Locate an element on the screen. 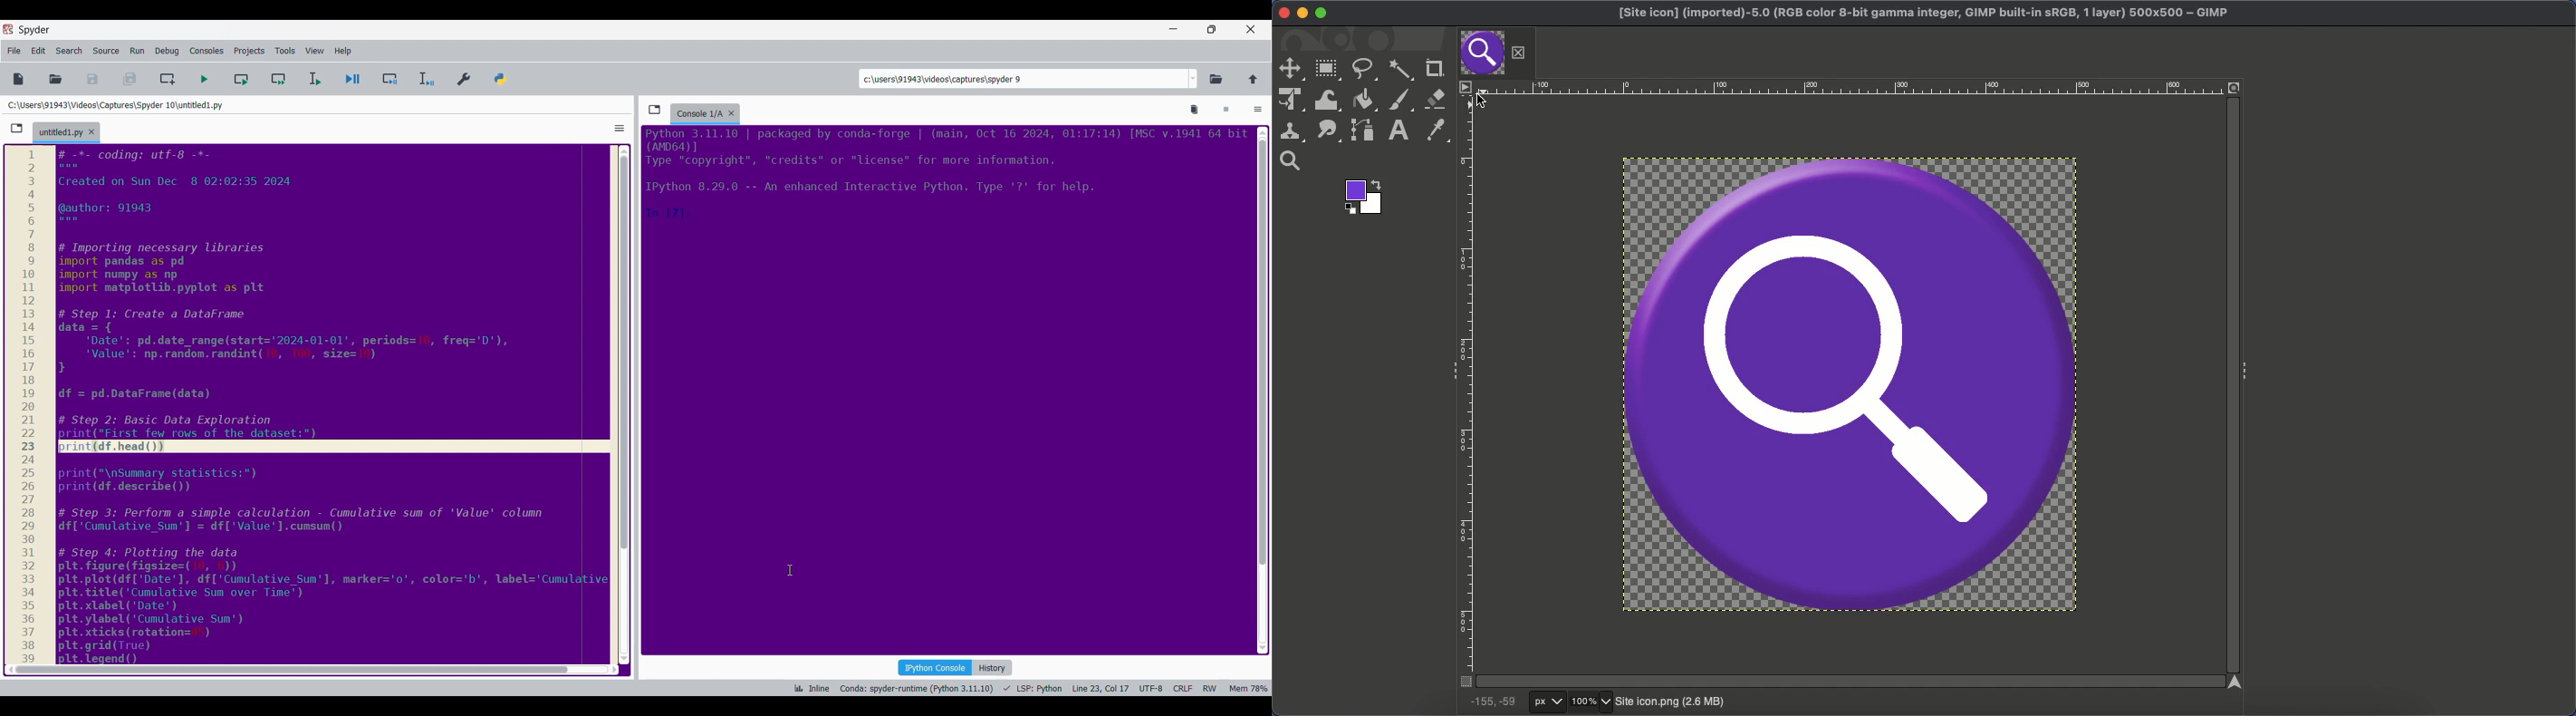 This screenshot has height=728, width=2576. untitled  tab is located at coordinates (58, 131).